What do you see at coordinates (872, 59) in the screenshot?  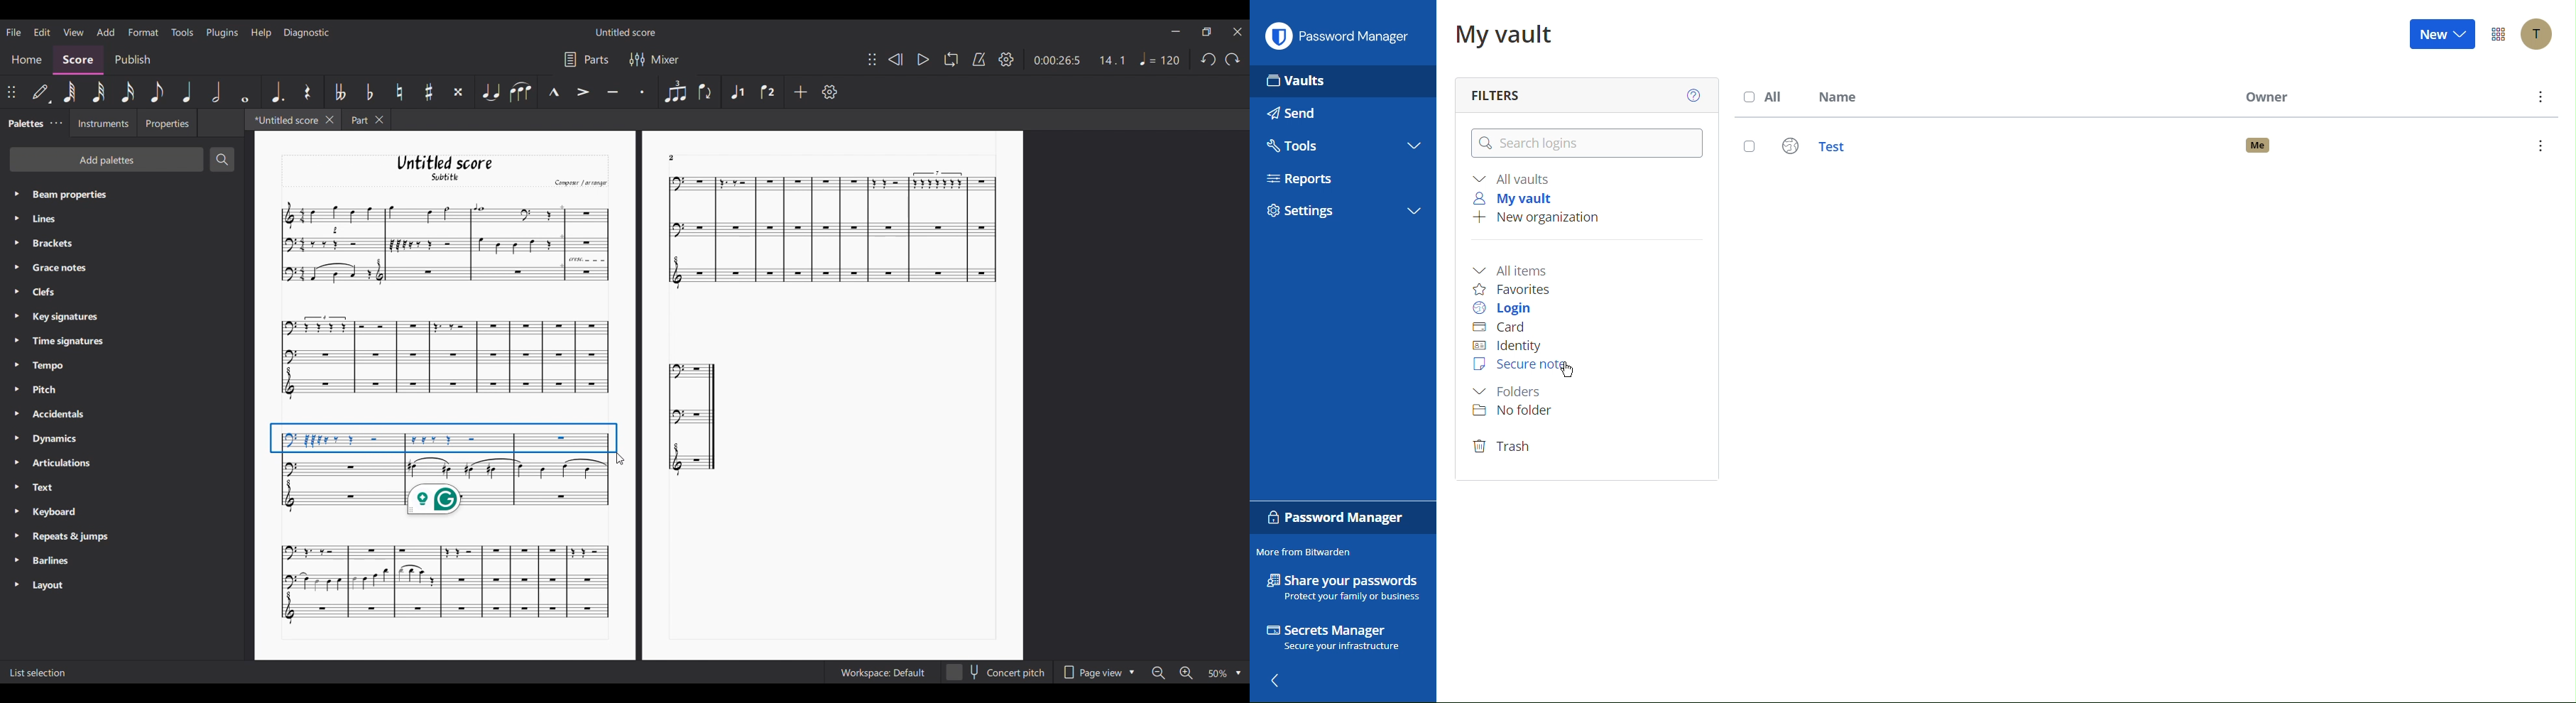 I see `Move toolbar` at bounding box center [872, 59].